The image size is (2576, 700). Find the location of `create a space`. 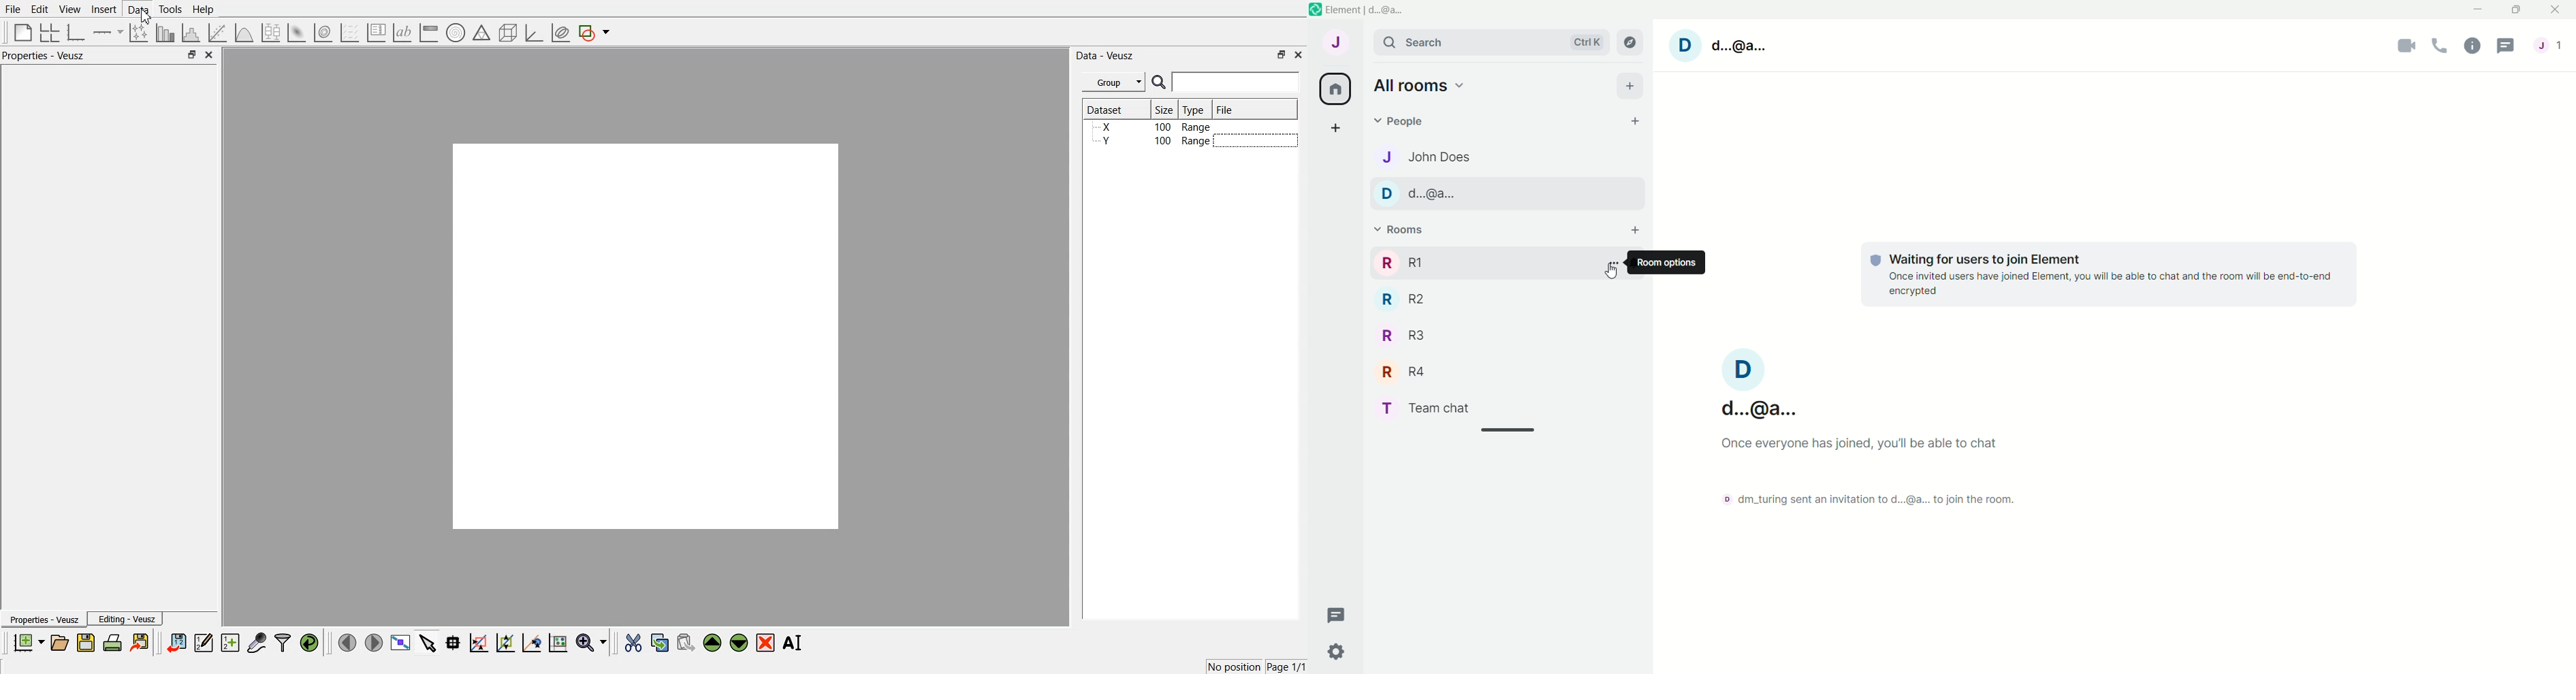

create a space is located at coordinates (1336, 130).